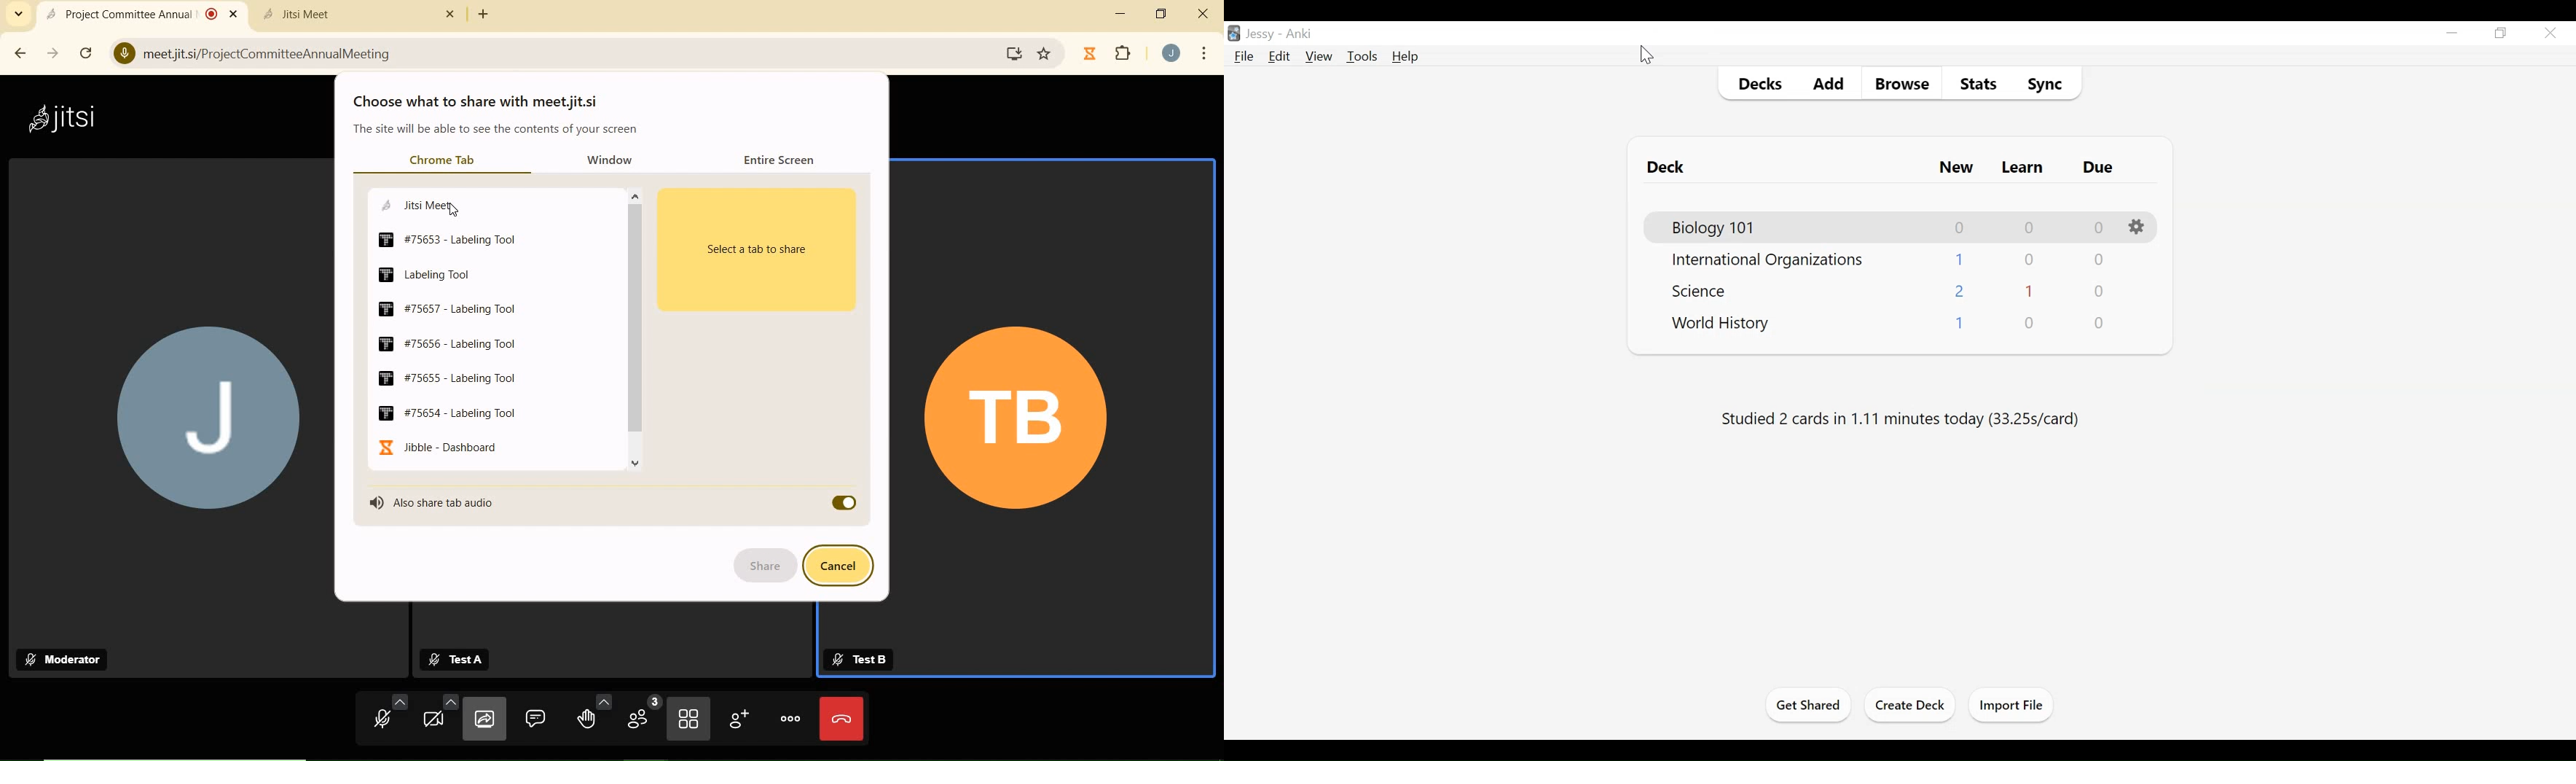 The image size is (2576, 784). Describe the element at coordinates (495, 130) in the screenshot. I see `The site will be able to see the contents of your screen` at that location.